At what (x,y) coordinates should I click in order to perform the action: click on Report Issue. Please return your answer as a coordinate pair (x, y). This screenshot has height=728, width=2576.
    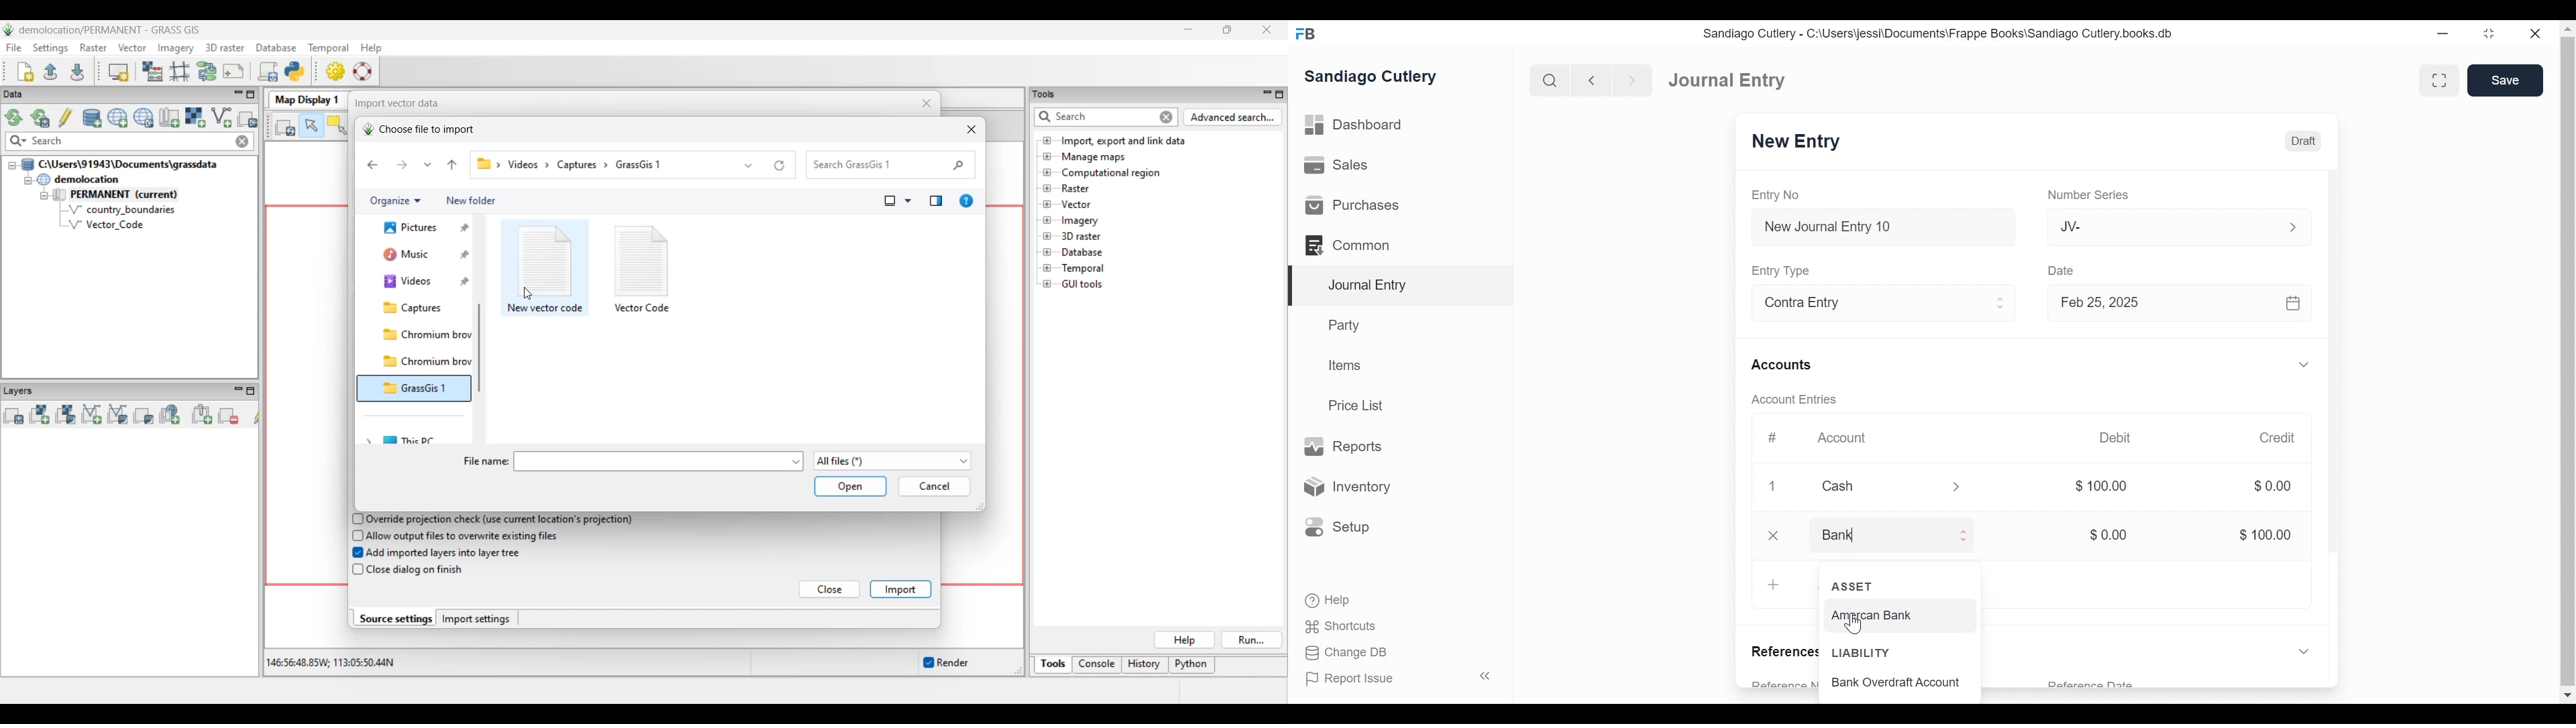
    Looking at the image, I should click on (1398, 678).